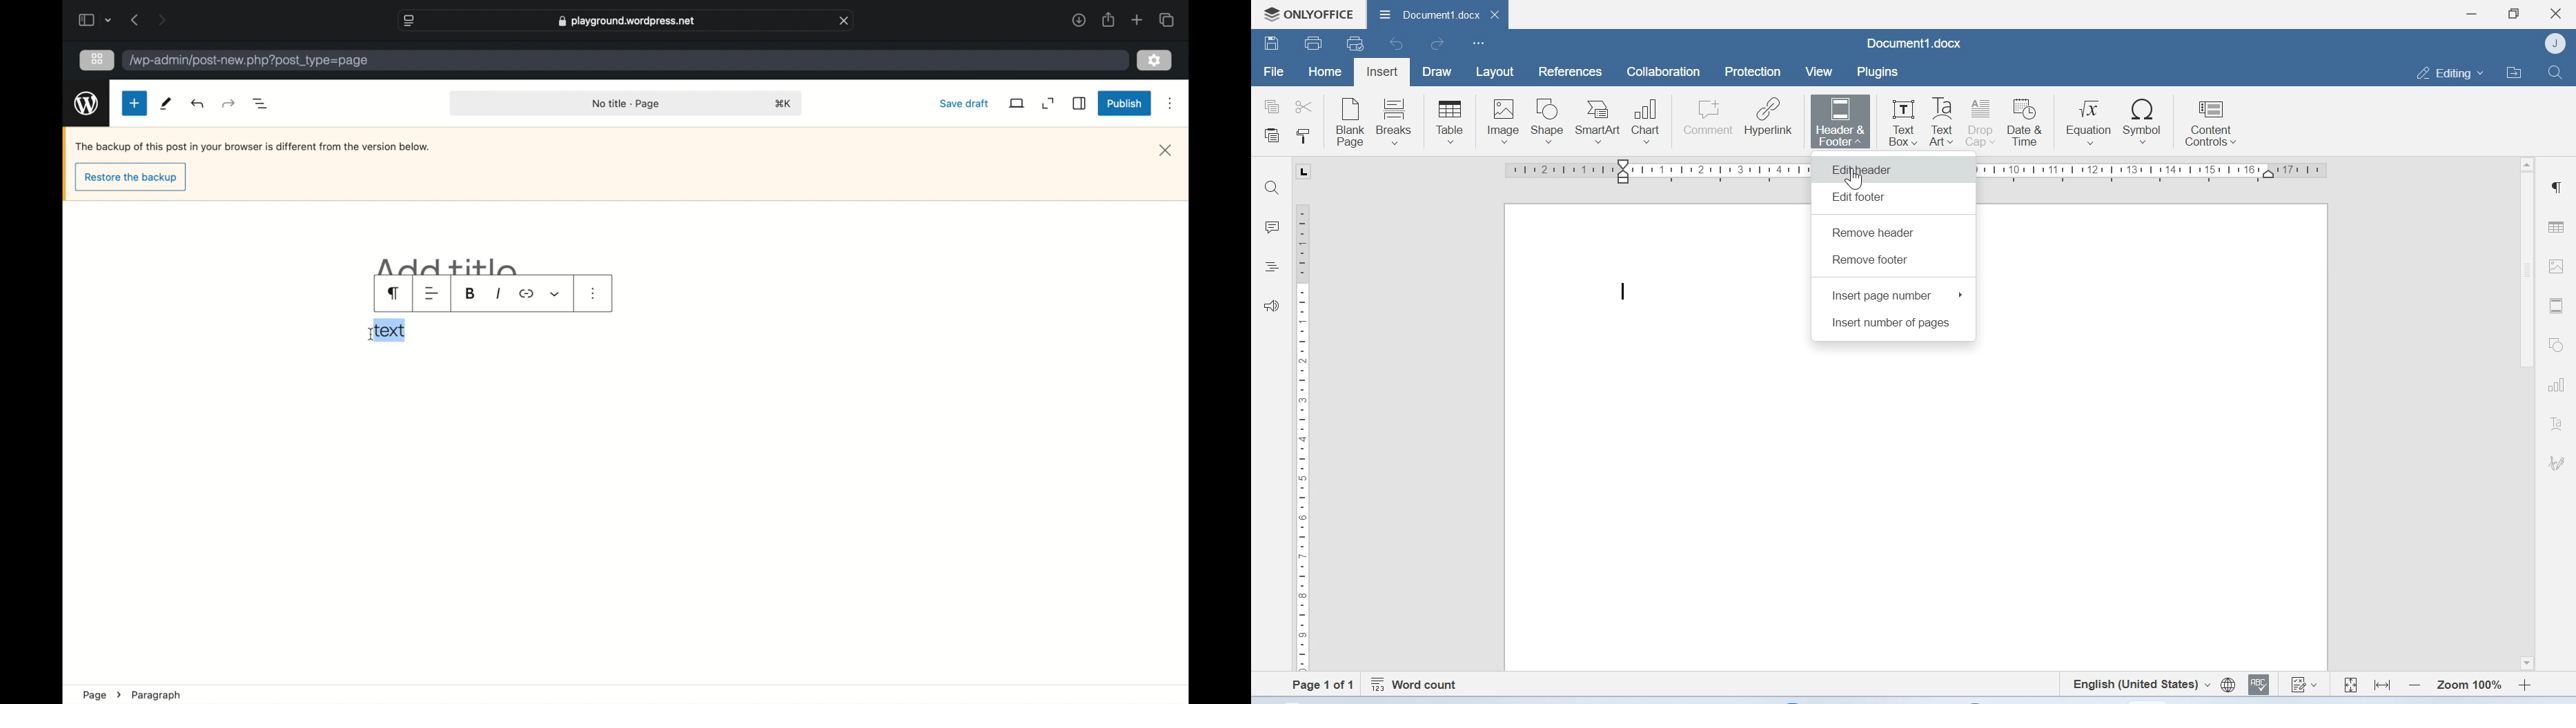 This screenshot has width=2576, height=728. What do you see at coordinates (157, 696) in the screenshot?
I see `paragraph` at bounding box center [157, 696].